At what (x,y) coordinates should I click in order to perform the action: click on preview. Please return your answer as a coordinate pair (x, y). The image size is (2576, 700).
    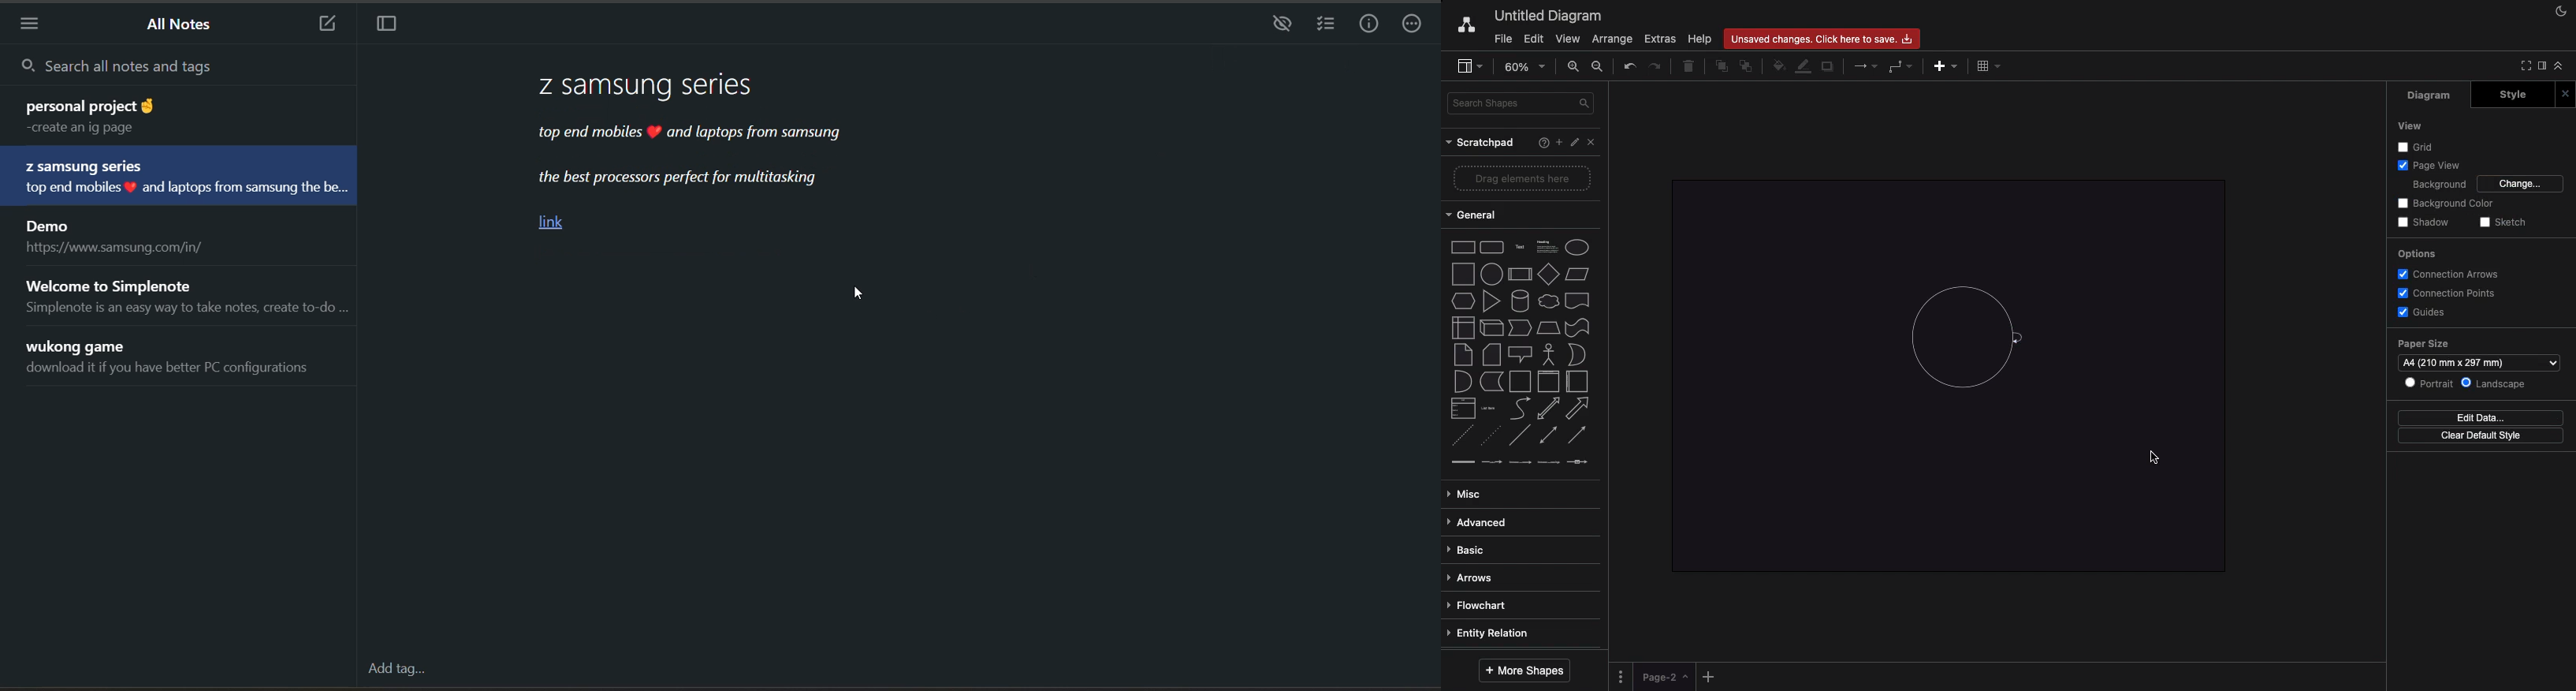
    Looking at the image, I should click on (1277, 28).